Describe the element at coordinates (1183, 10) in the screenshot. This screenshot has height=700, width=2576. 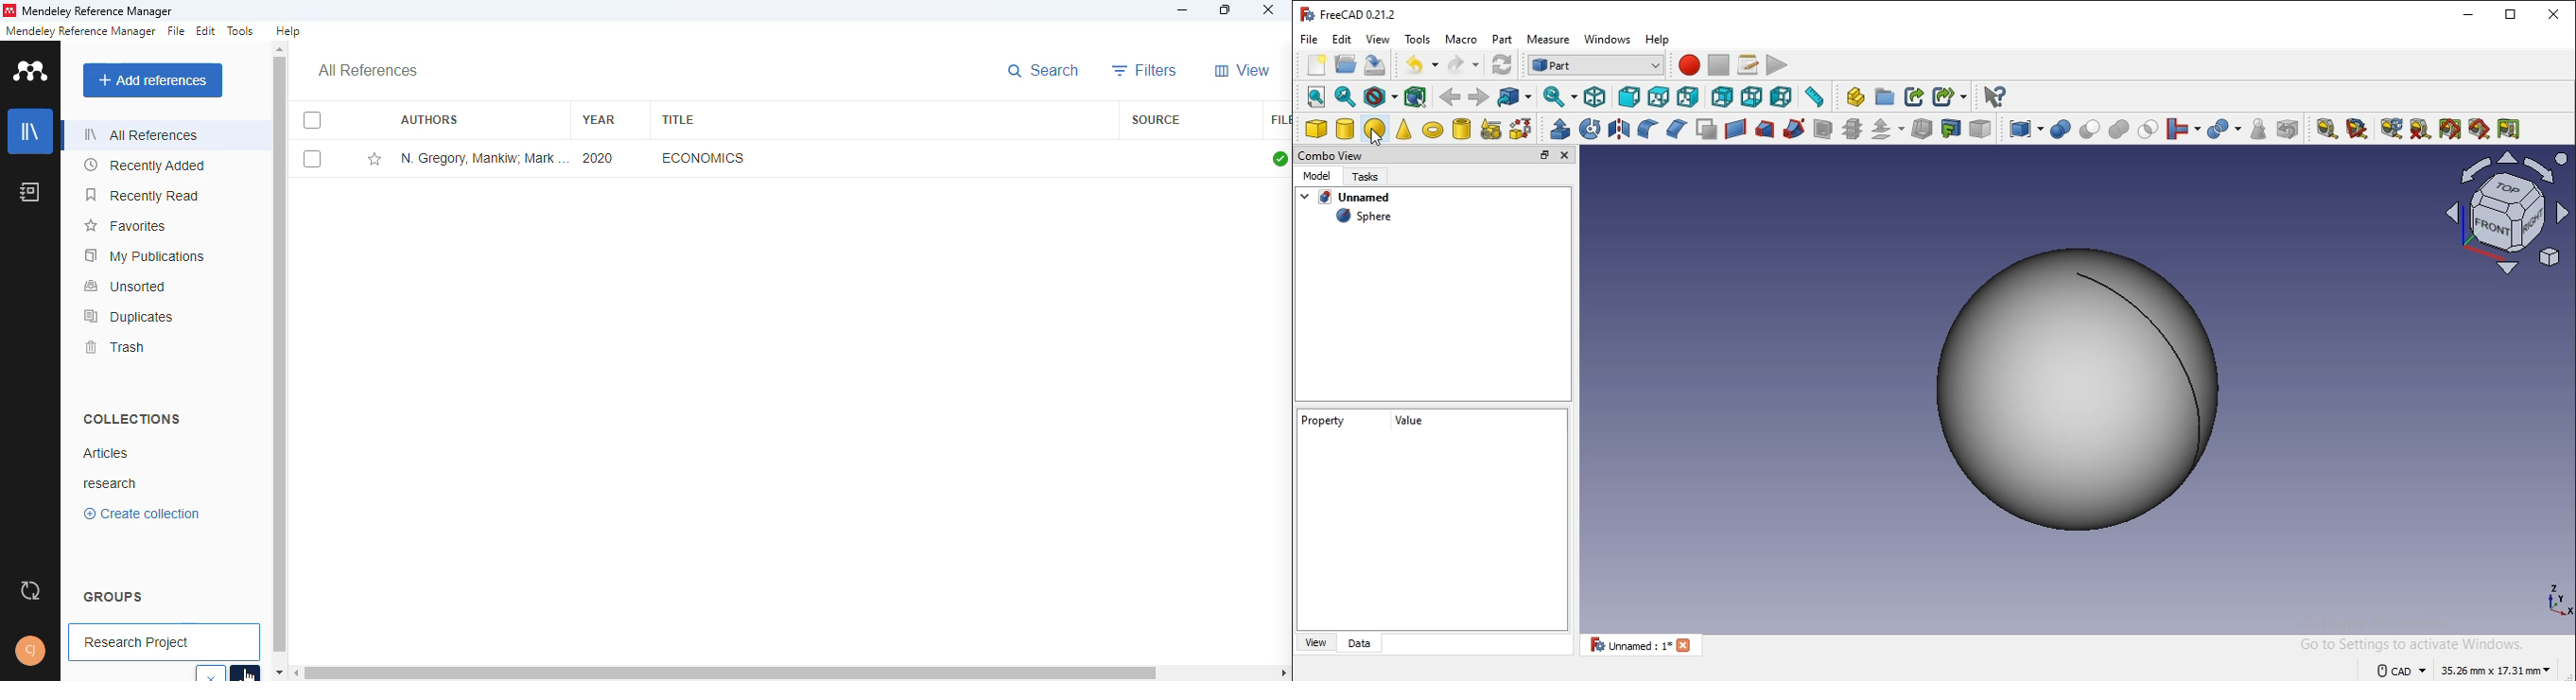
I see `minimize` at that location.